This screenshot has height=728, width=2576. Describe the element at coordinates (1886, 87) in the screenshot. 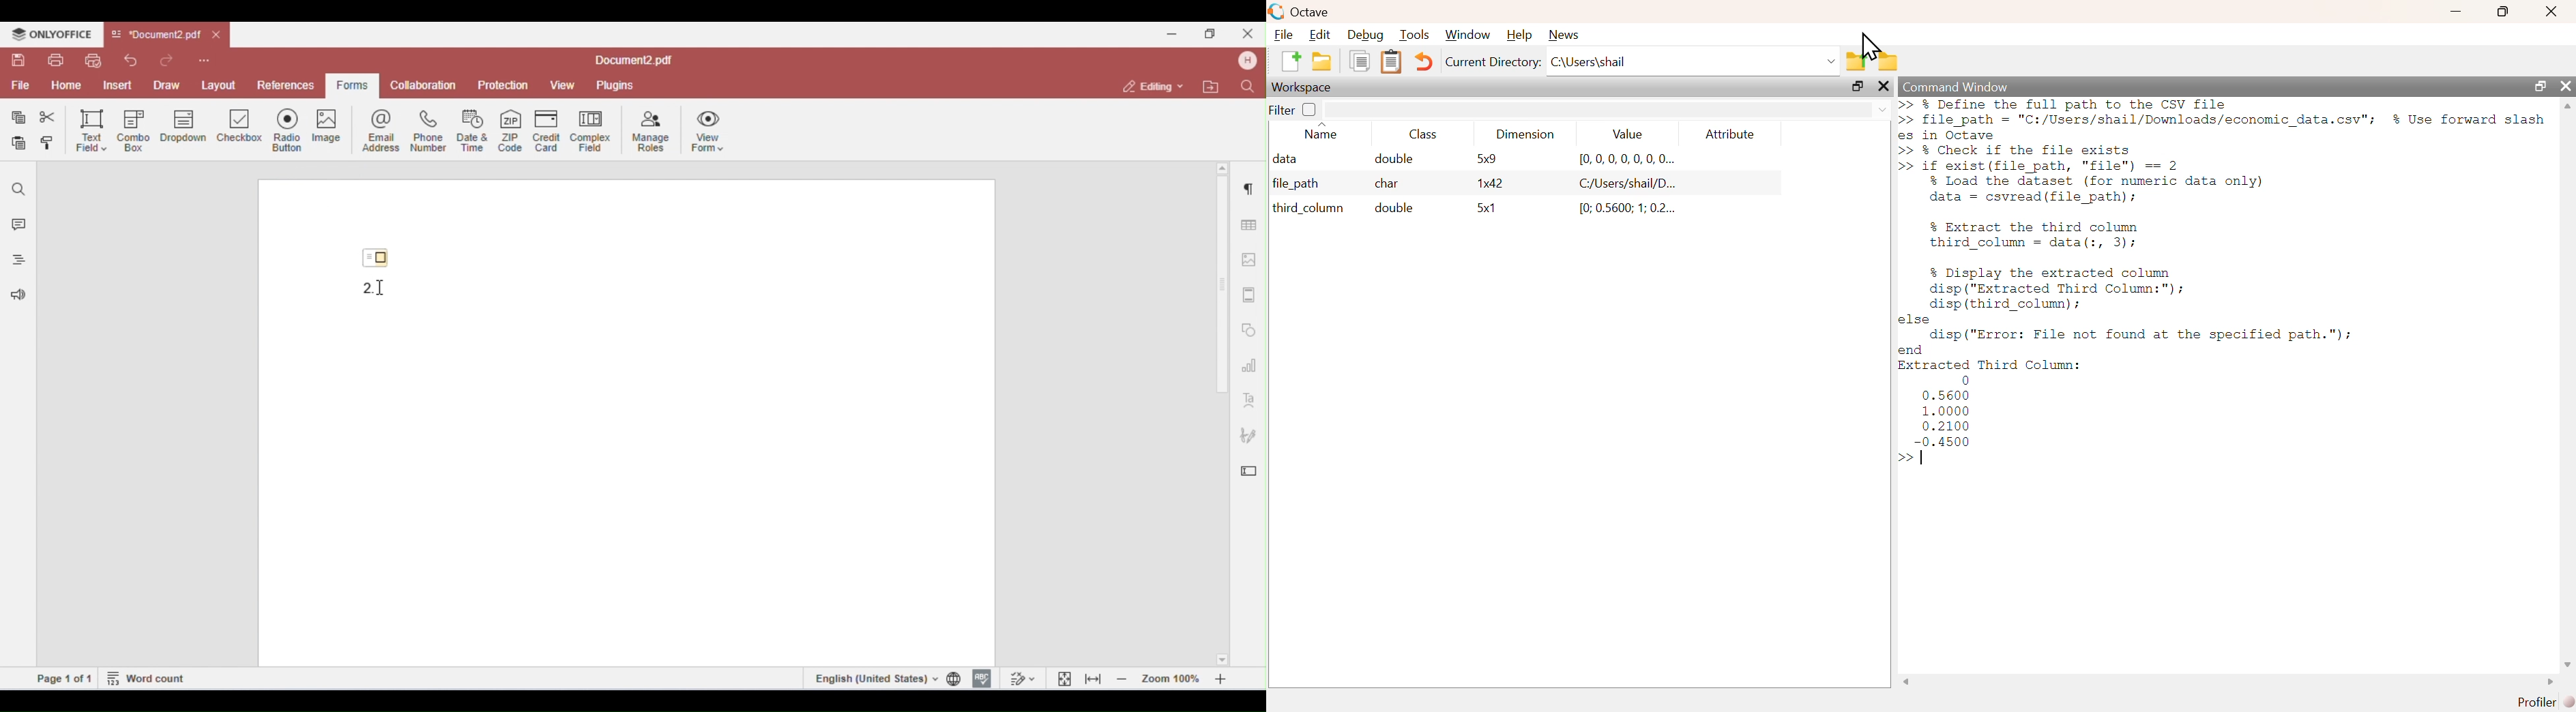

I see `close` at that location.